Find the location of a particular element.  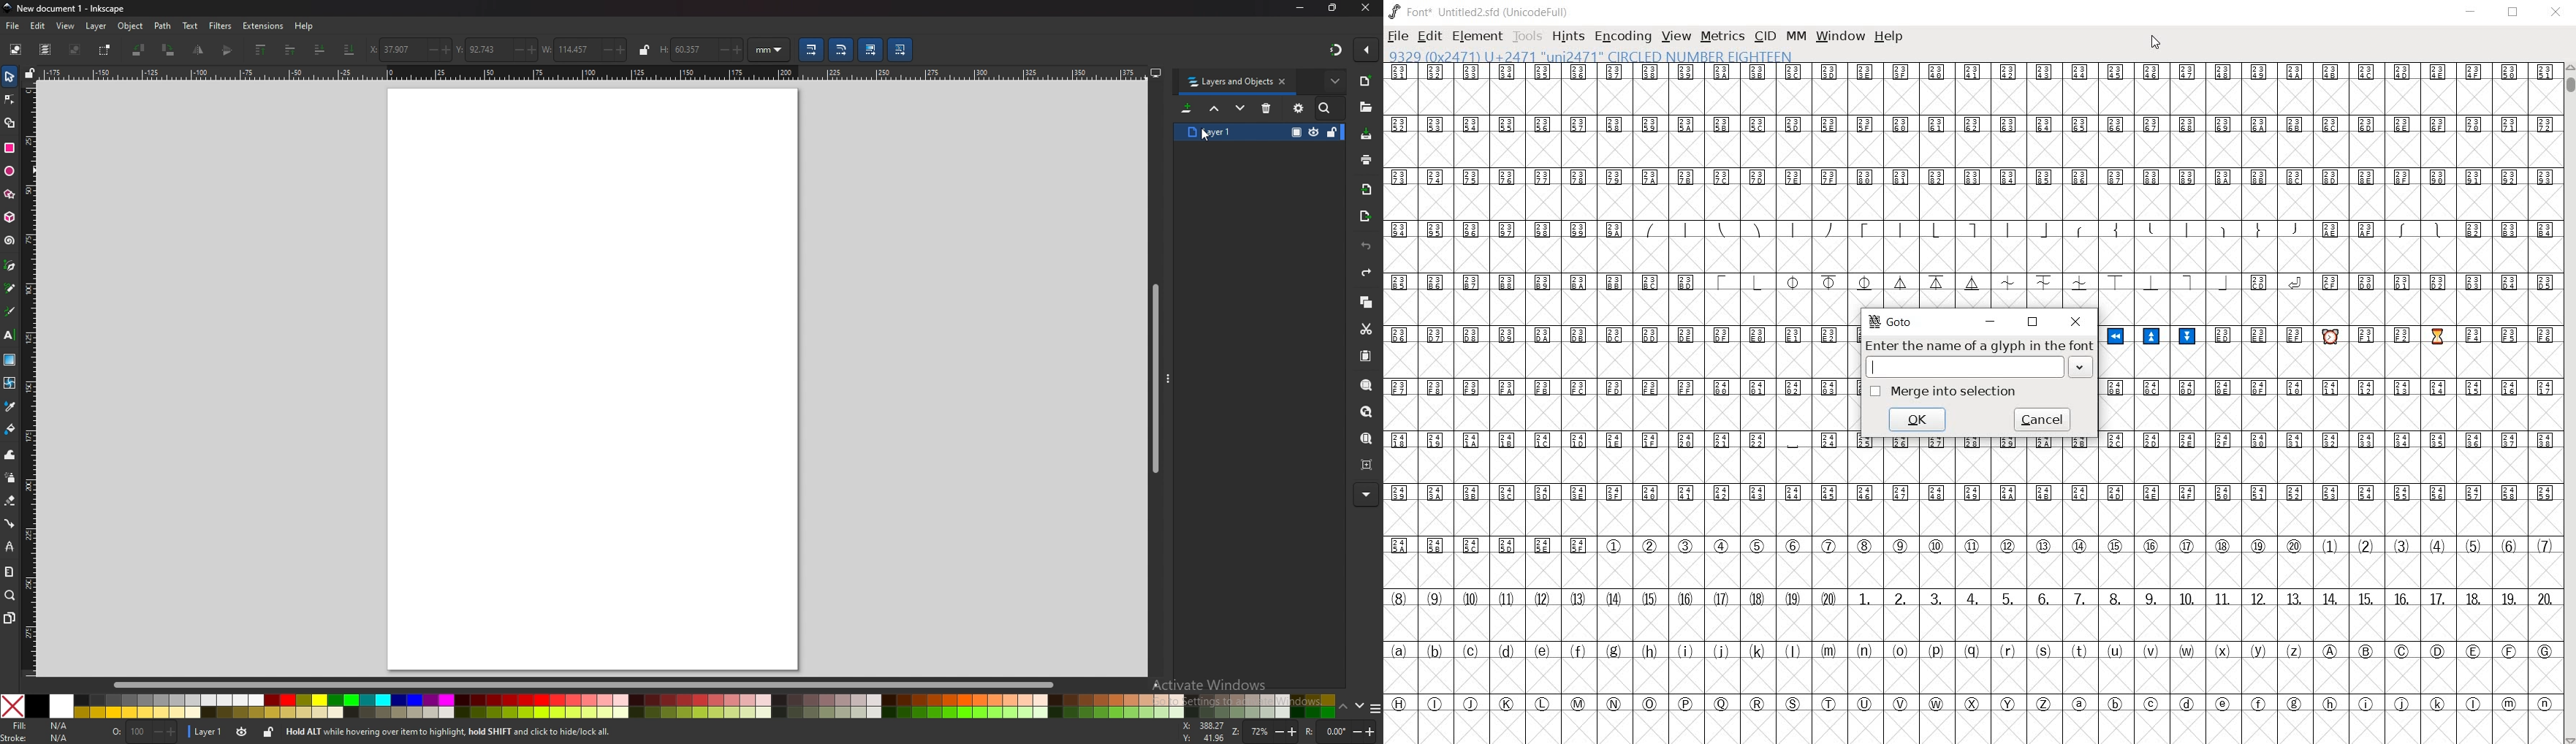

cursor is located at coordinates (2154, 44).